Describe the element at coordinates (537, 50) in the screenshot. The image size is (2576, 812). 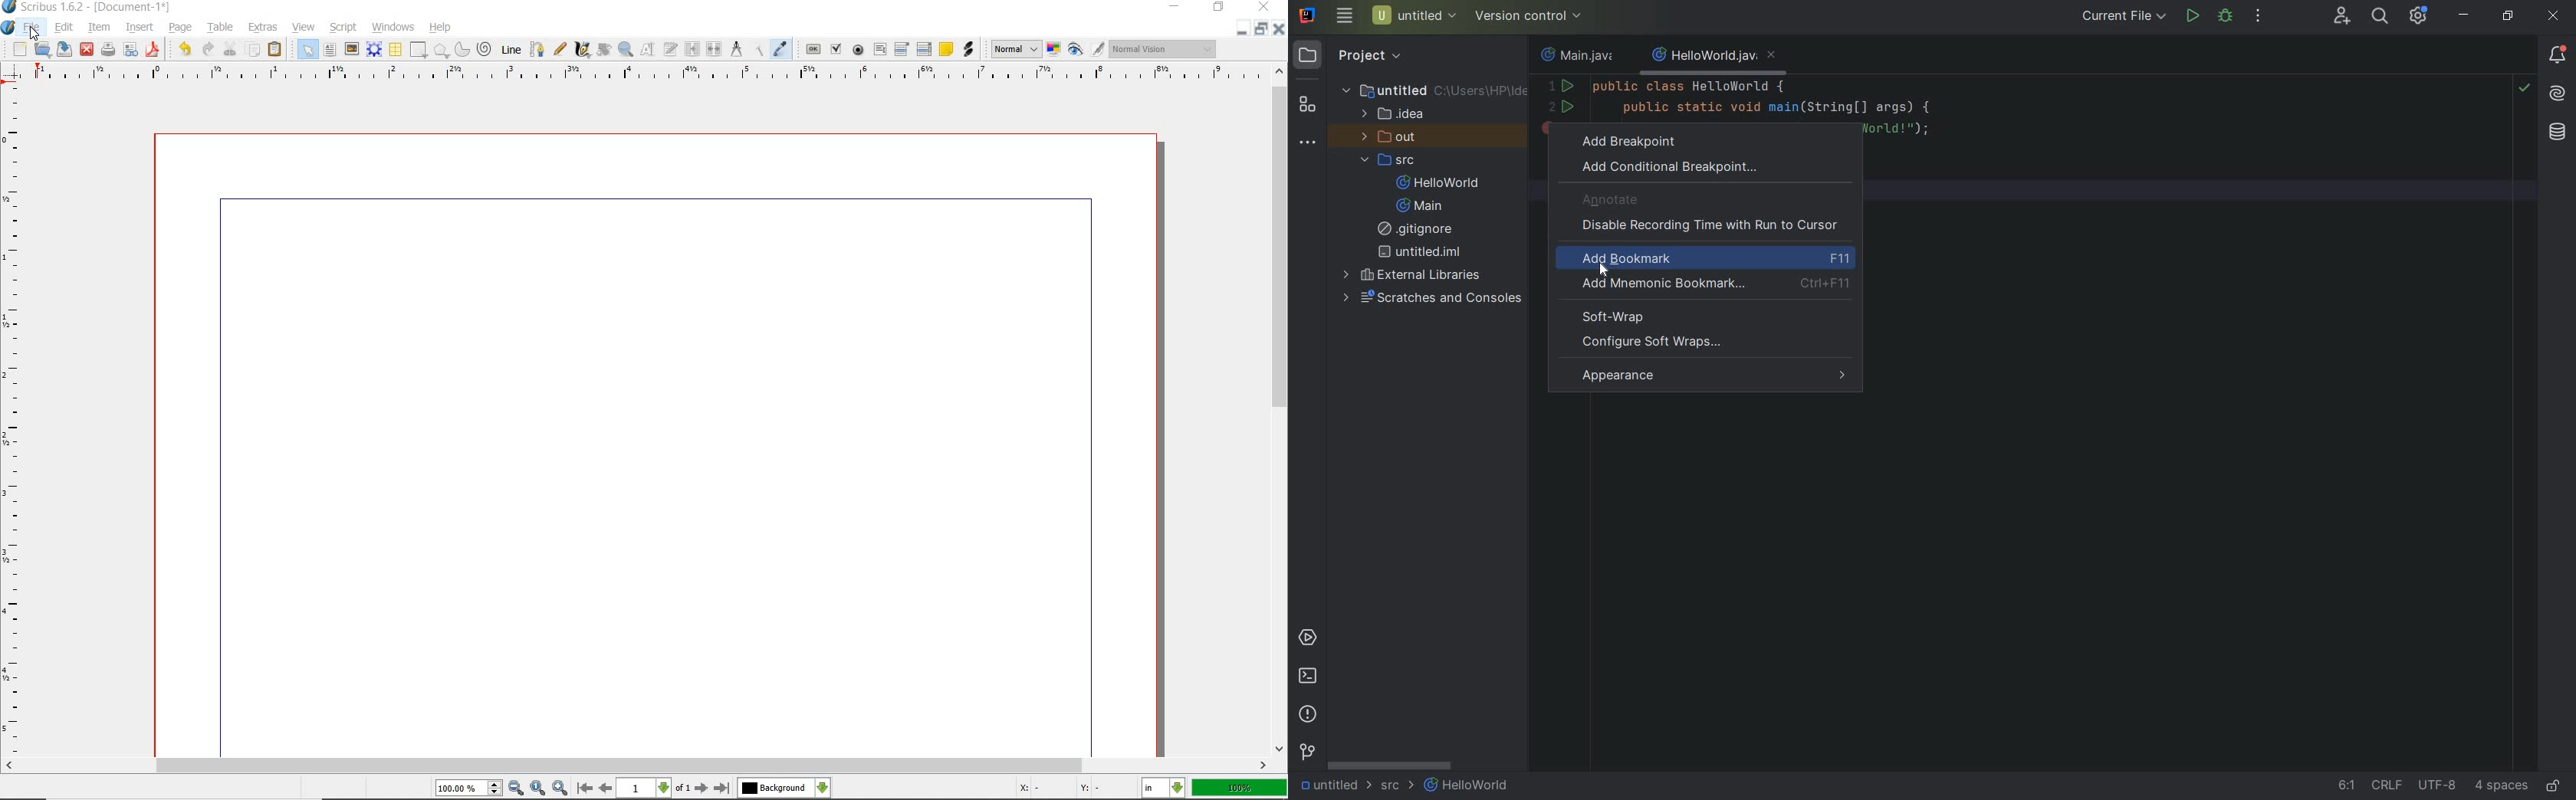
I see `Bezier curve` at that location.